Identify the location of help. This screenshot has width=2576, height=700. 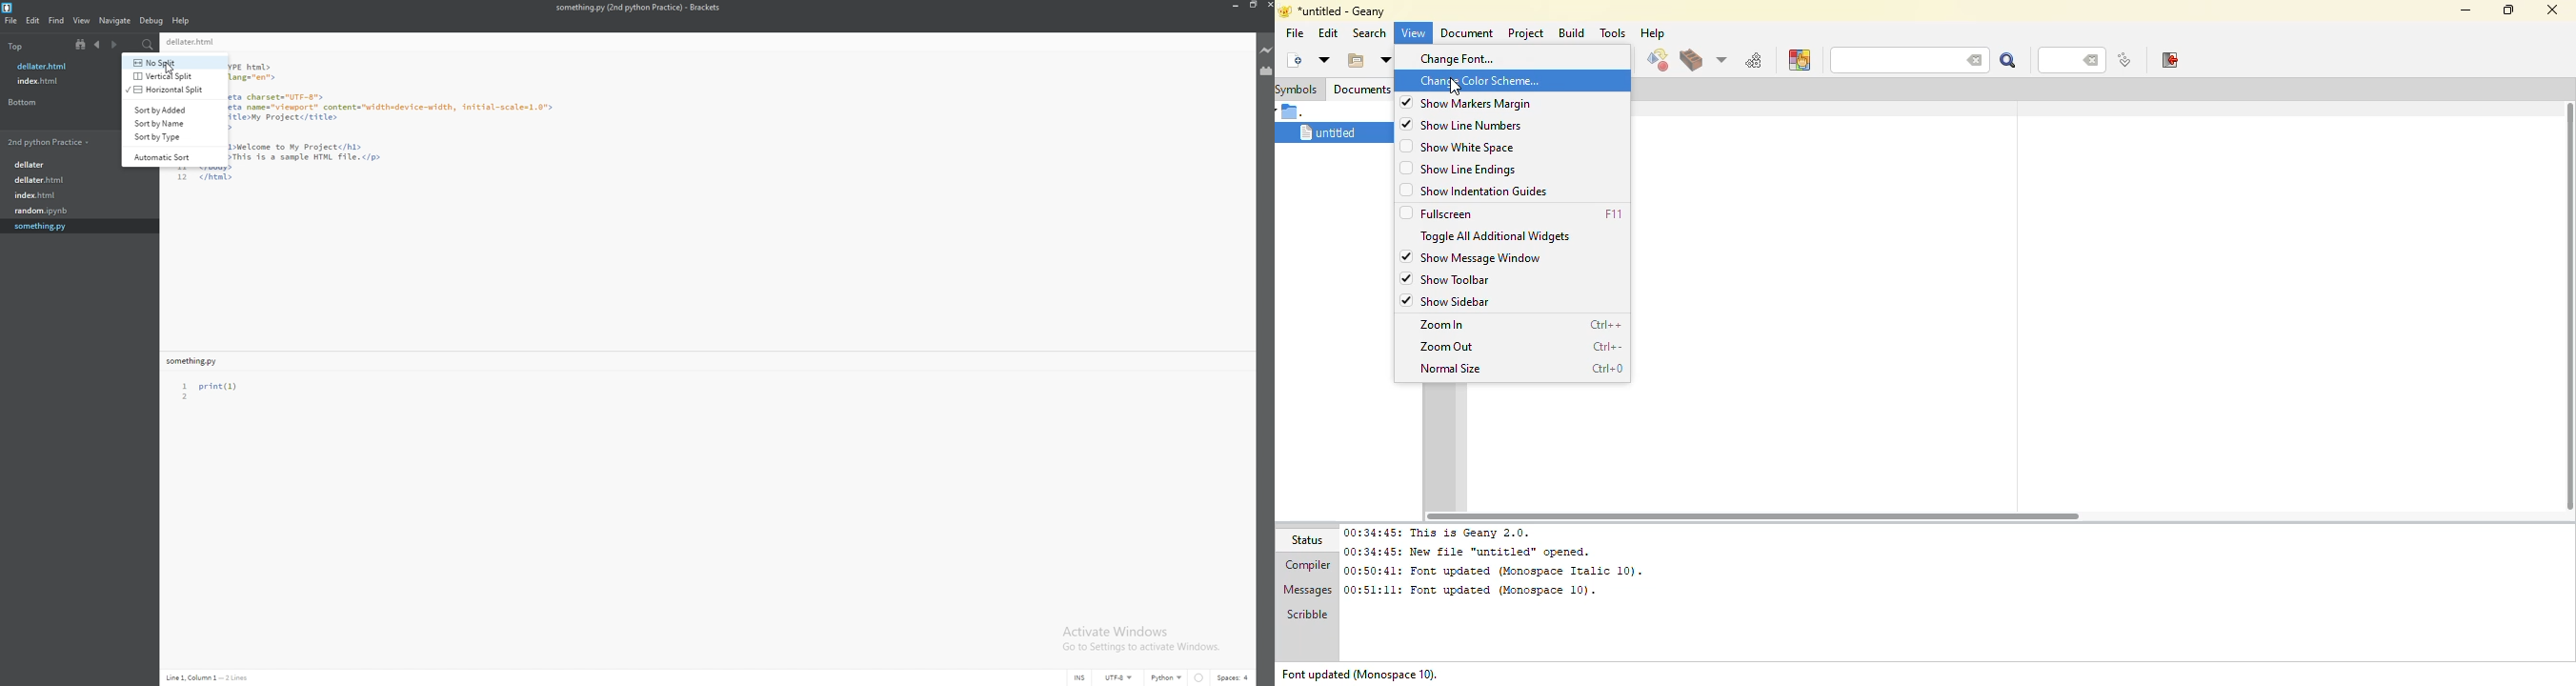
(181, 20).